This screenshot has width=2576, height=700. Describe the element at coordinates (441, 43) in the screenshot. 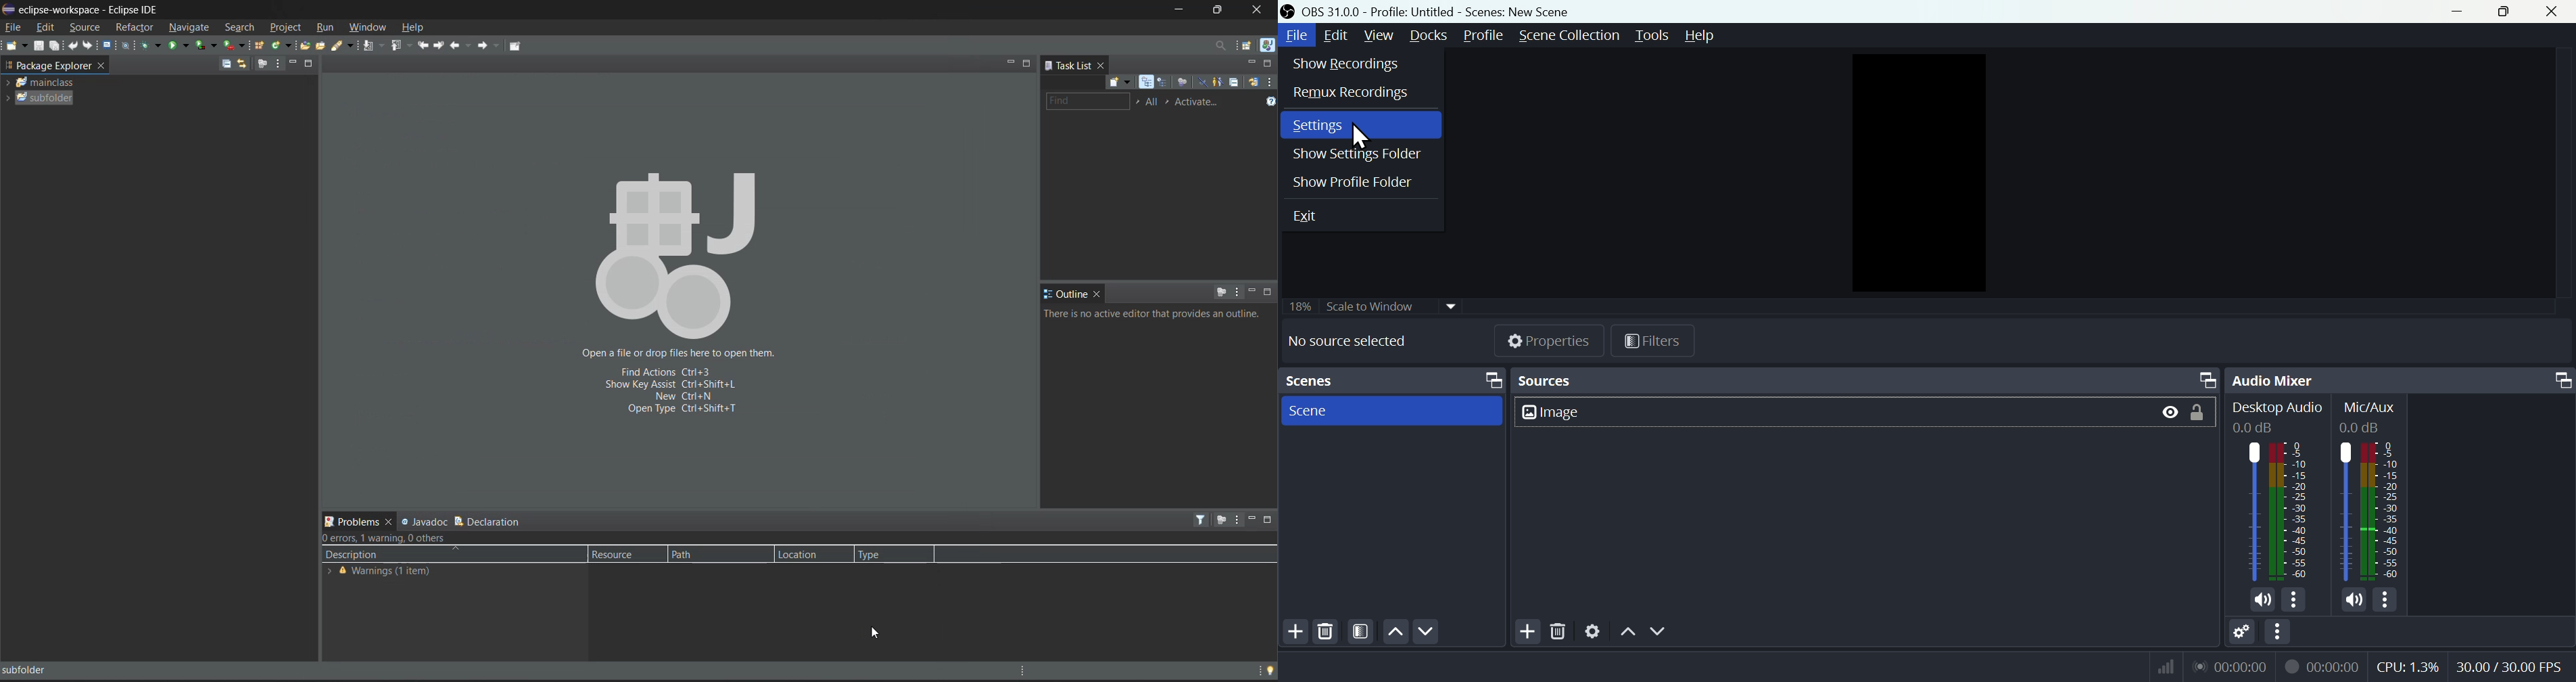

I see `next edit location` at that location.